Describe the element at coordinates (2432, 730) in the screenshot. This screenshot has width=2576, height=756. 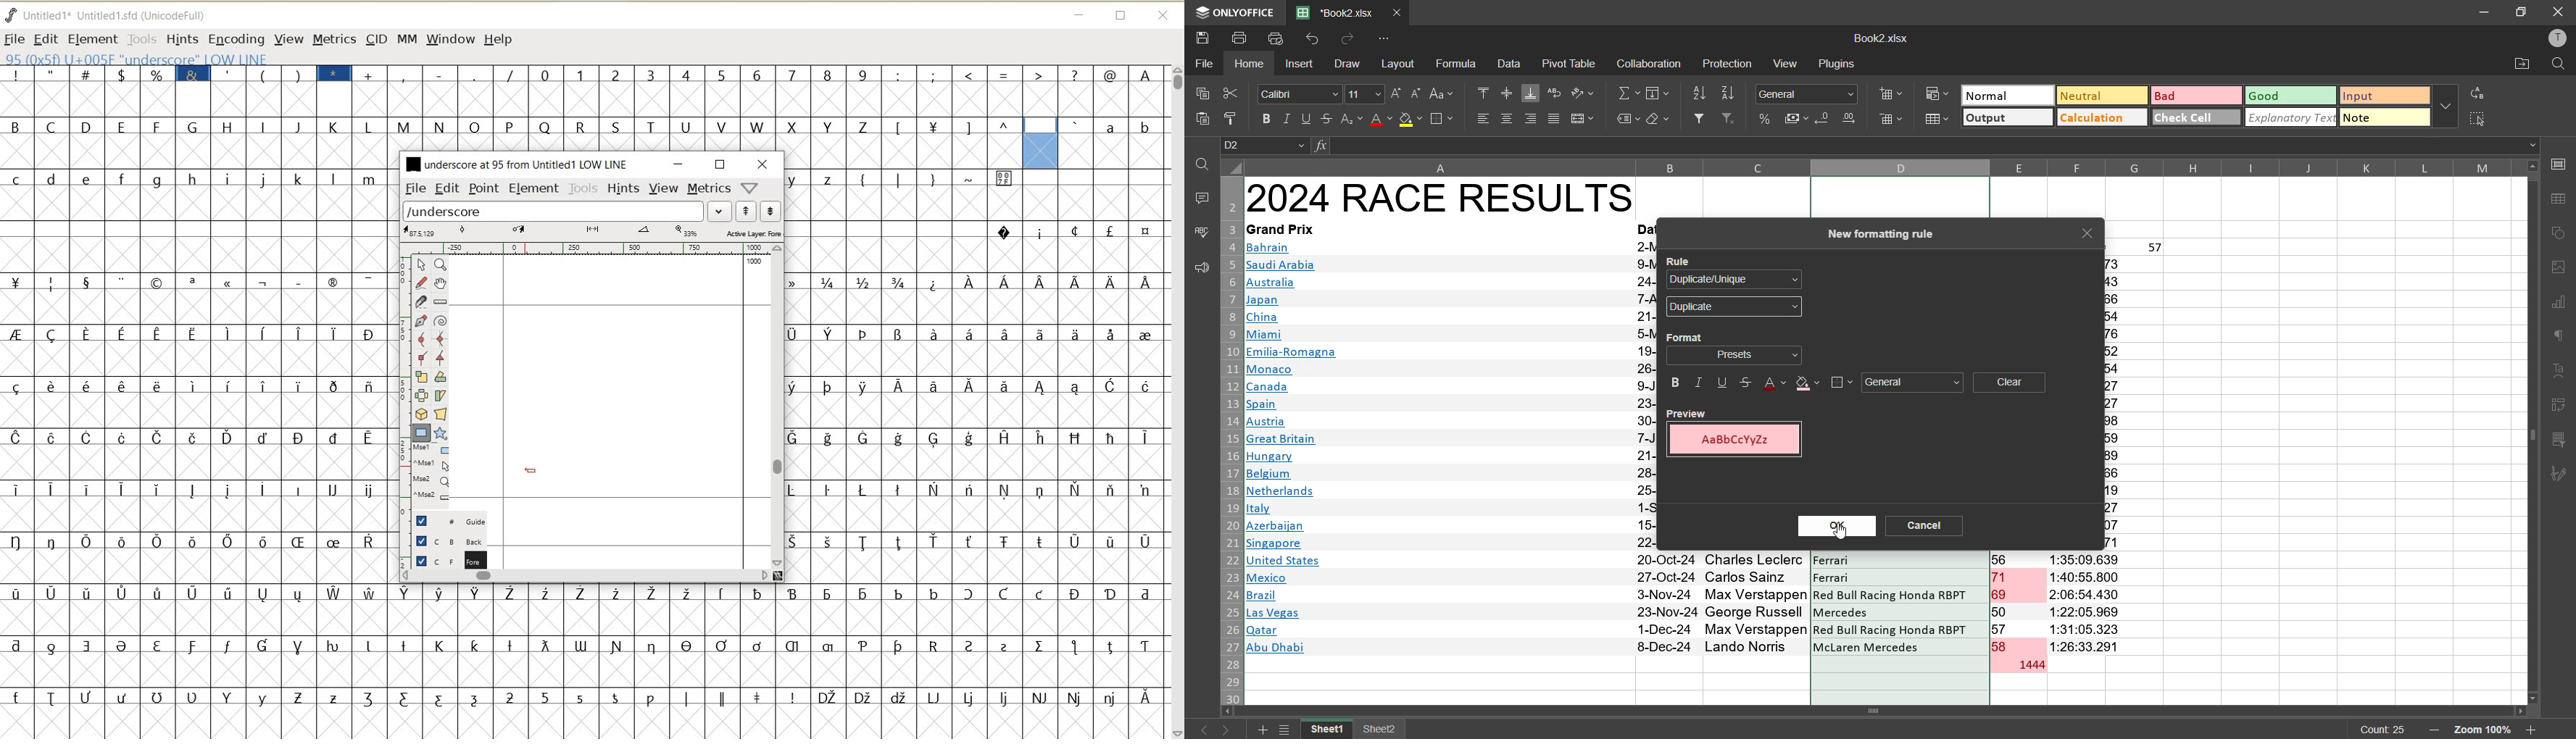
I see `zoom in` at that location.